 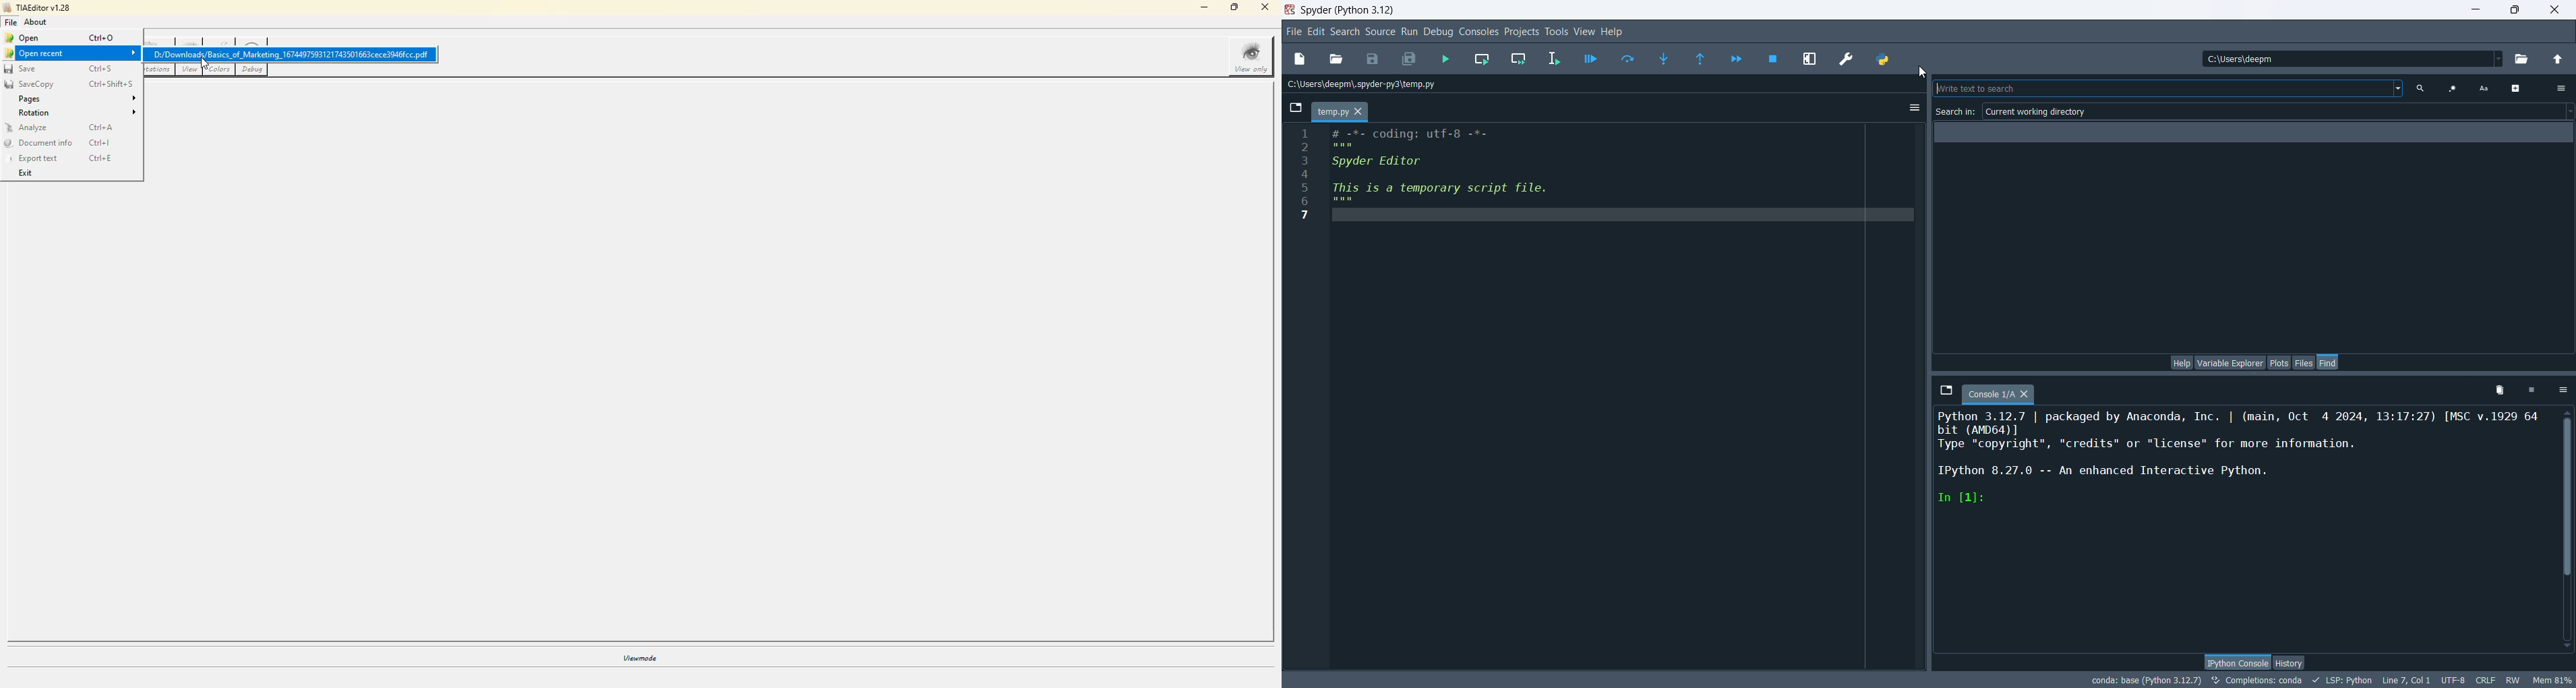 I want to click on options, so click(x=2563, y=389).